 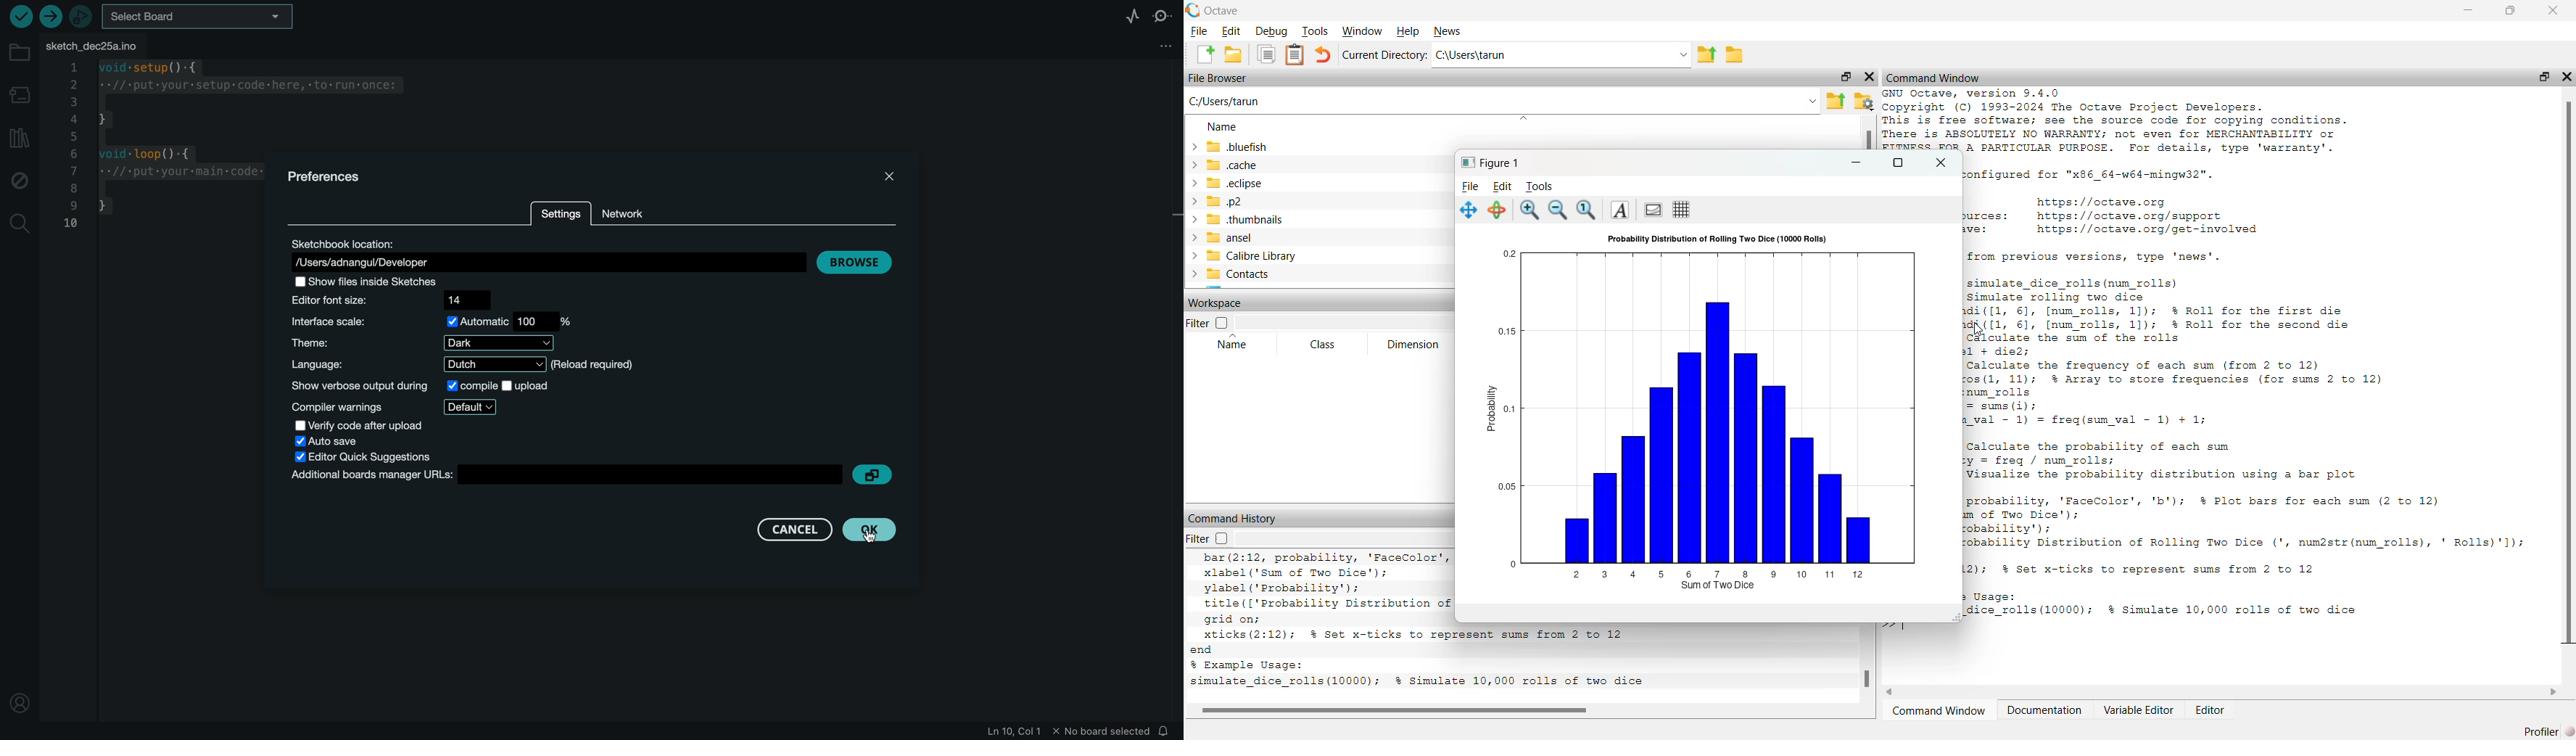 I want to click on dutch, so click(x=415, y=364).